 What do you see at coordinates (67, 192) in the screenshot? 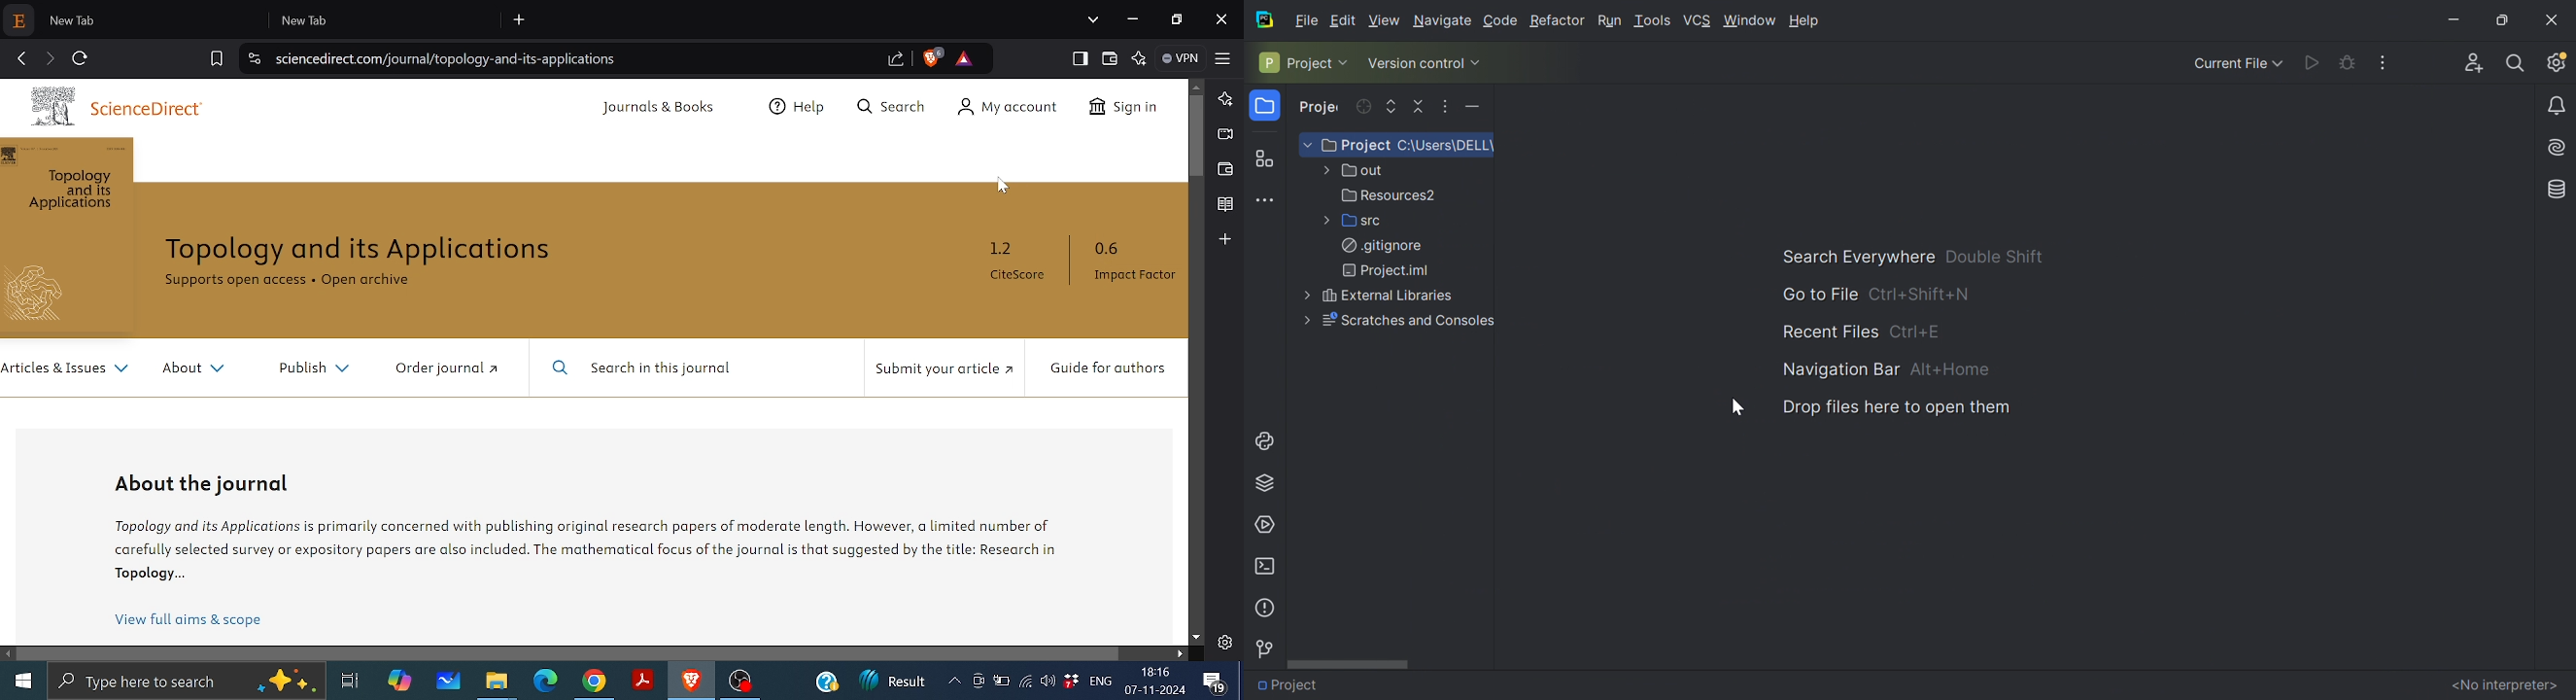
I see `Topology and its Applications` at bounding box center [67, 192].